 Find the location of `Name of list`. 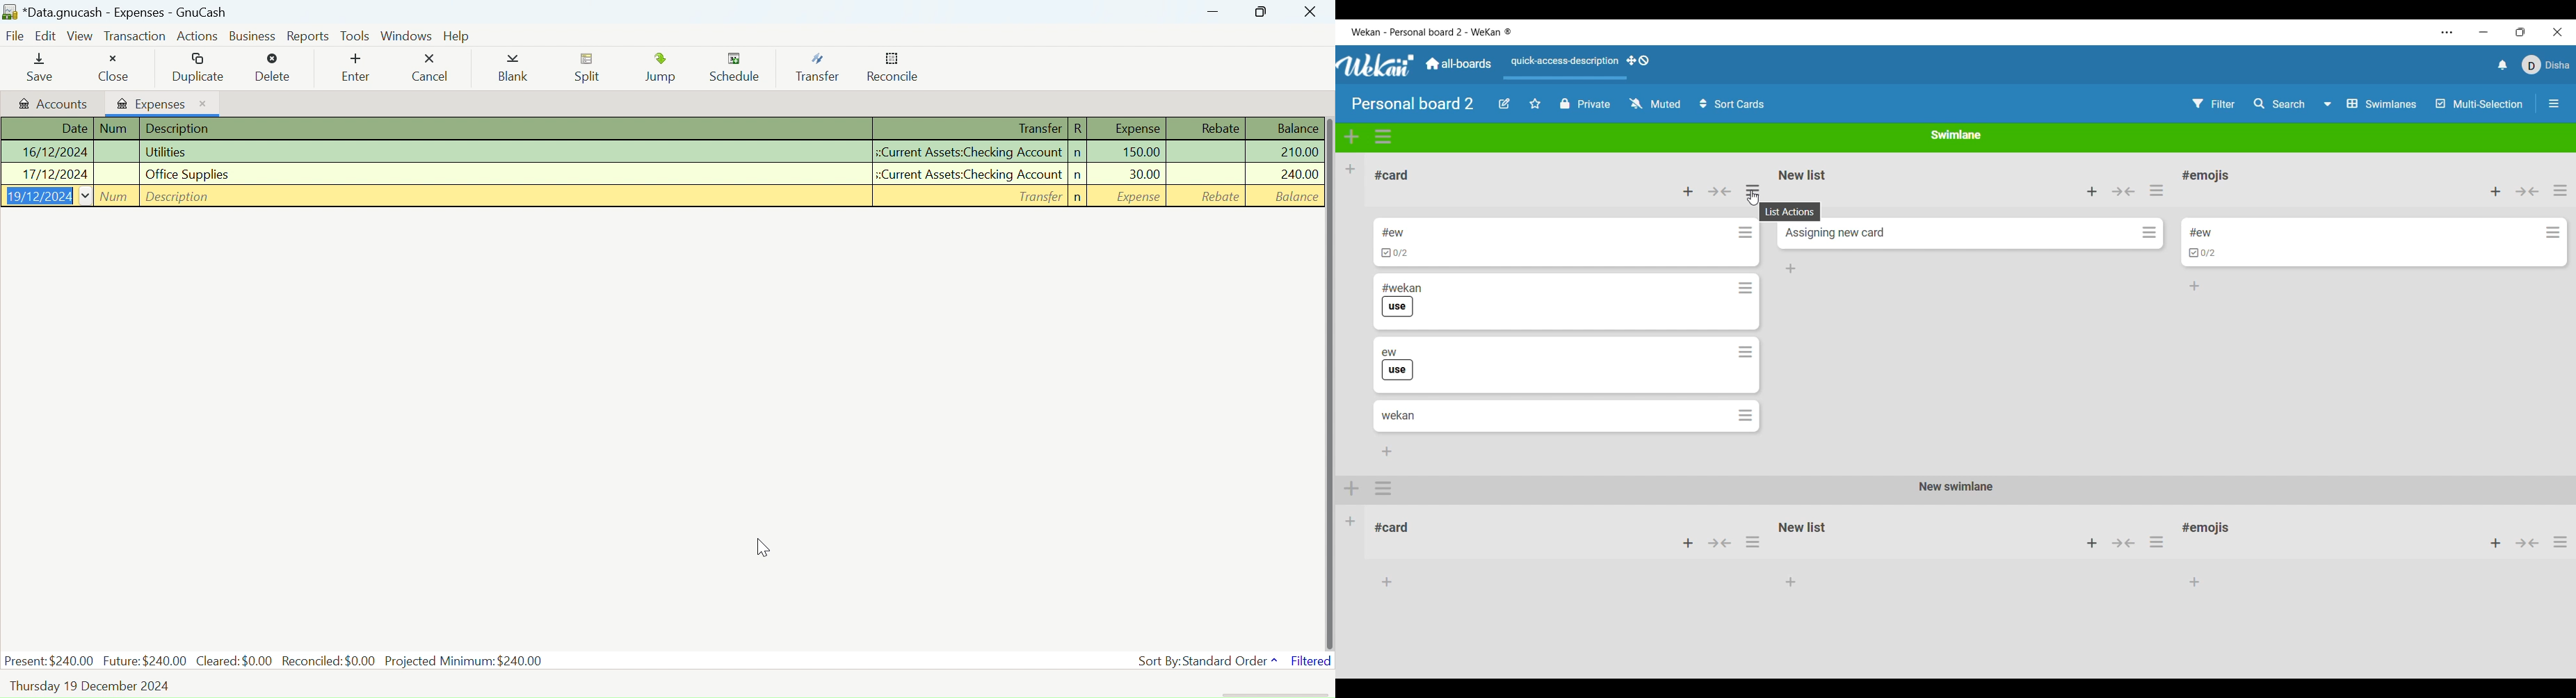

Name of list is located at coordinates (1804, 174).